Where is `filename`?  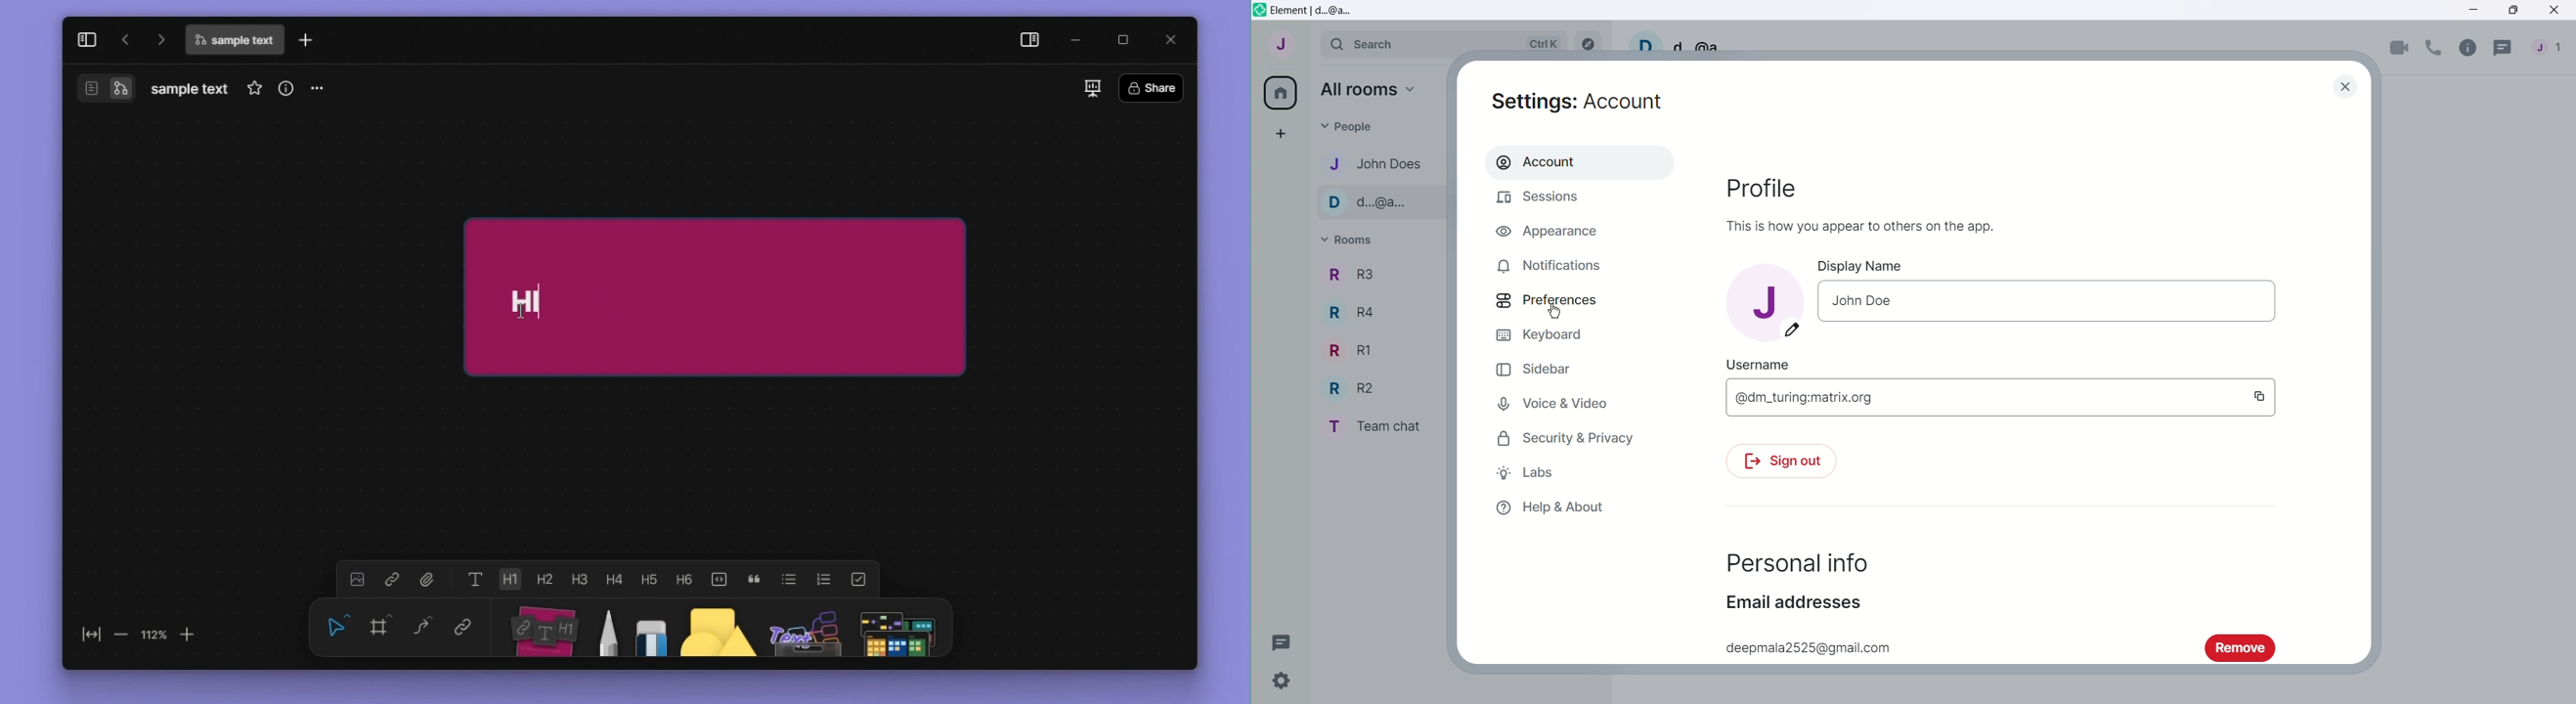 filename is located at coordinates (190, 90).